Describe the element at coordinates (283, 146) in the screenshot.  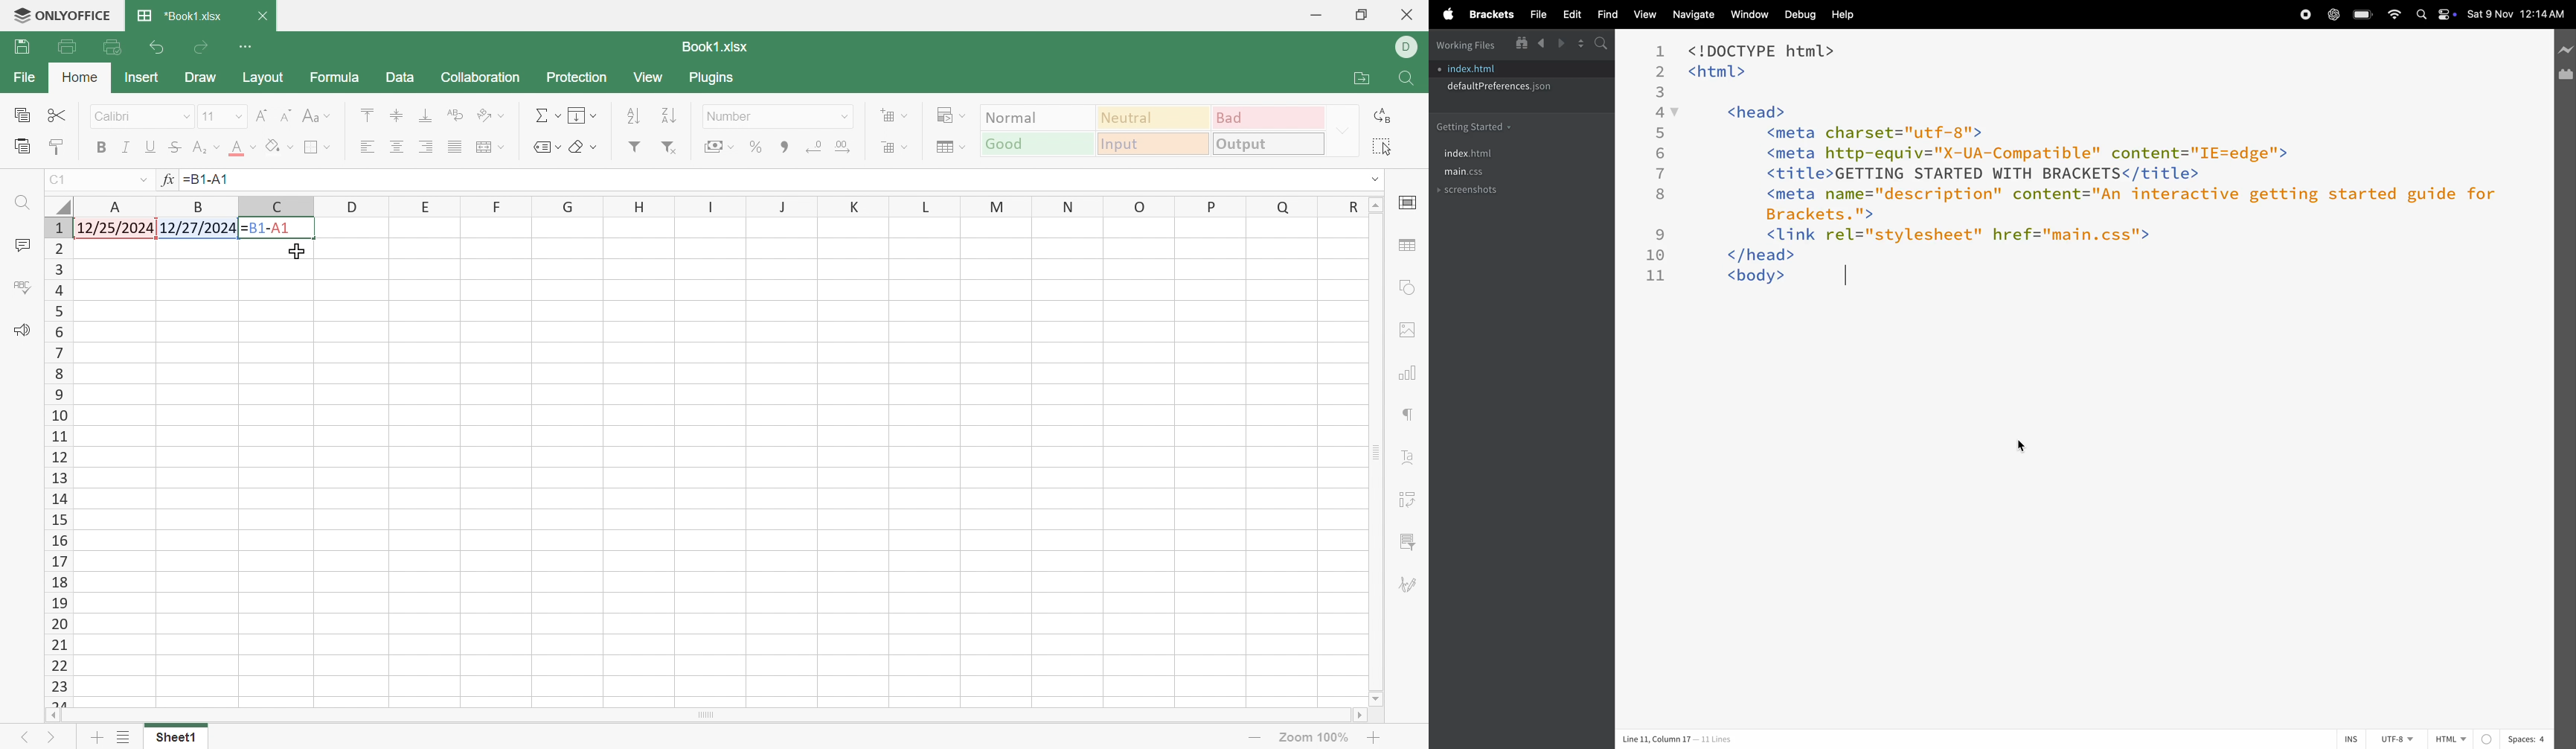
I see `Fill color` at that location.